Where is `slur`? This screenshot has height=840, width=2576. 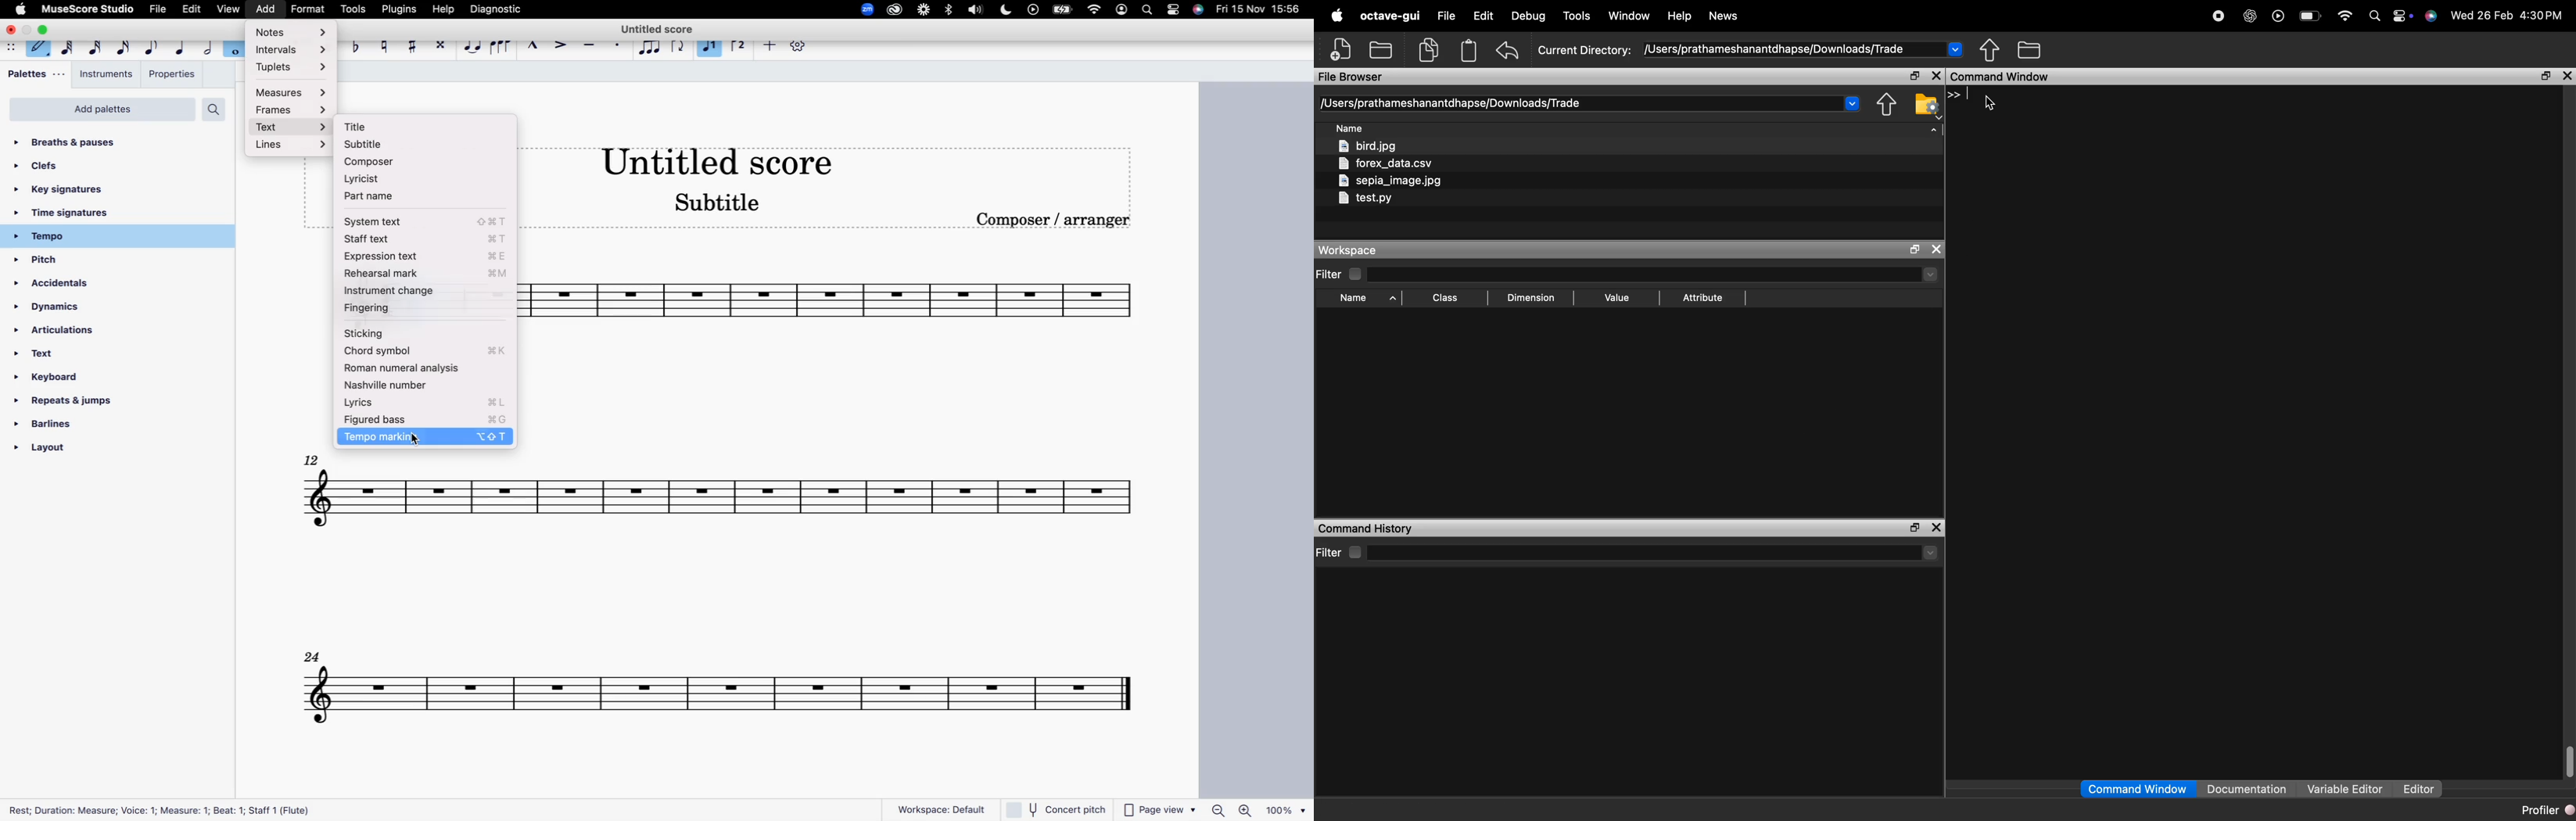 slur is located at coordinates (500, 45).